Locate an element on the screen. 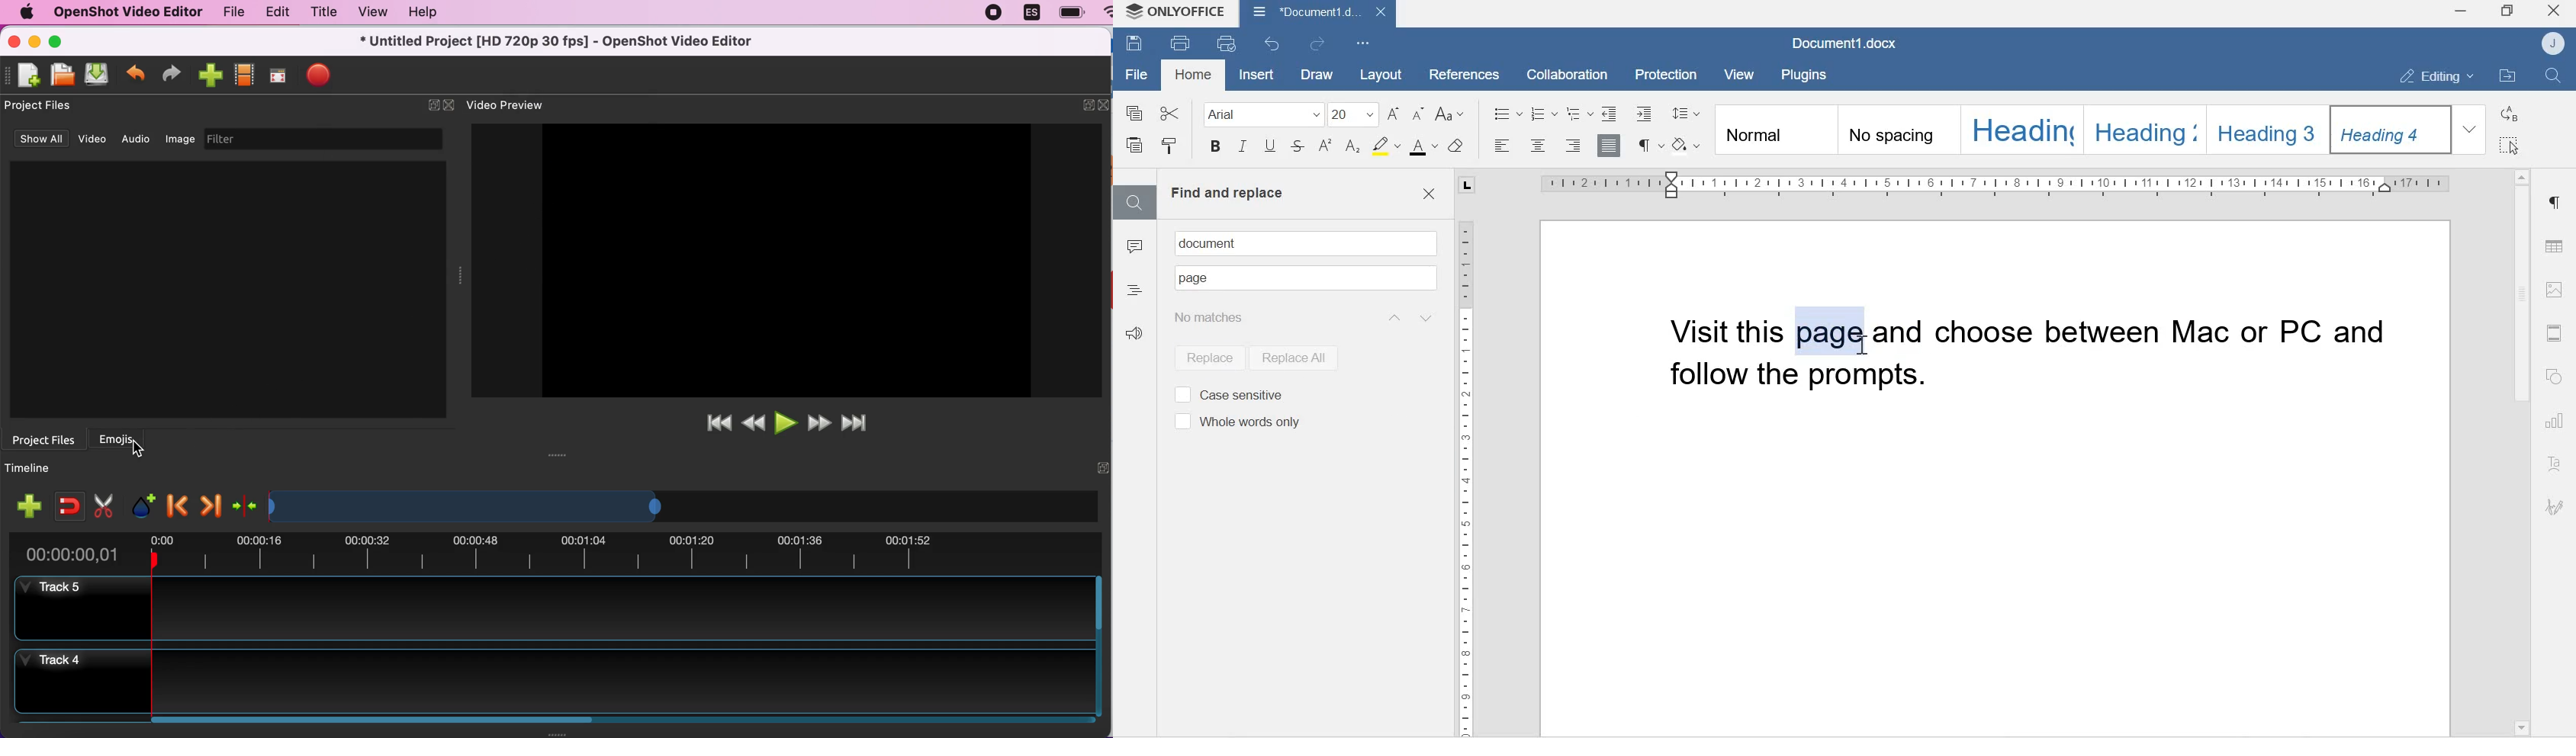  import files is located at coordinates (209, 73).